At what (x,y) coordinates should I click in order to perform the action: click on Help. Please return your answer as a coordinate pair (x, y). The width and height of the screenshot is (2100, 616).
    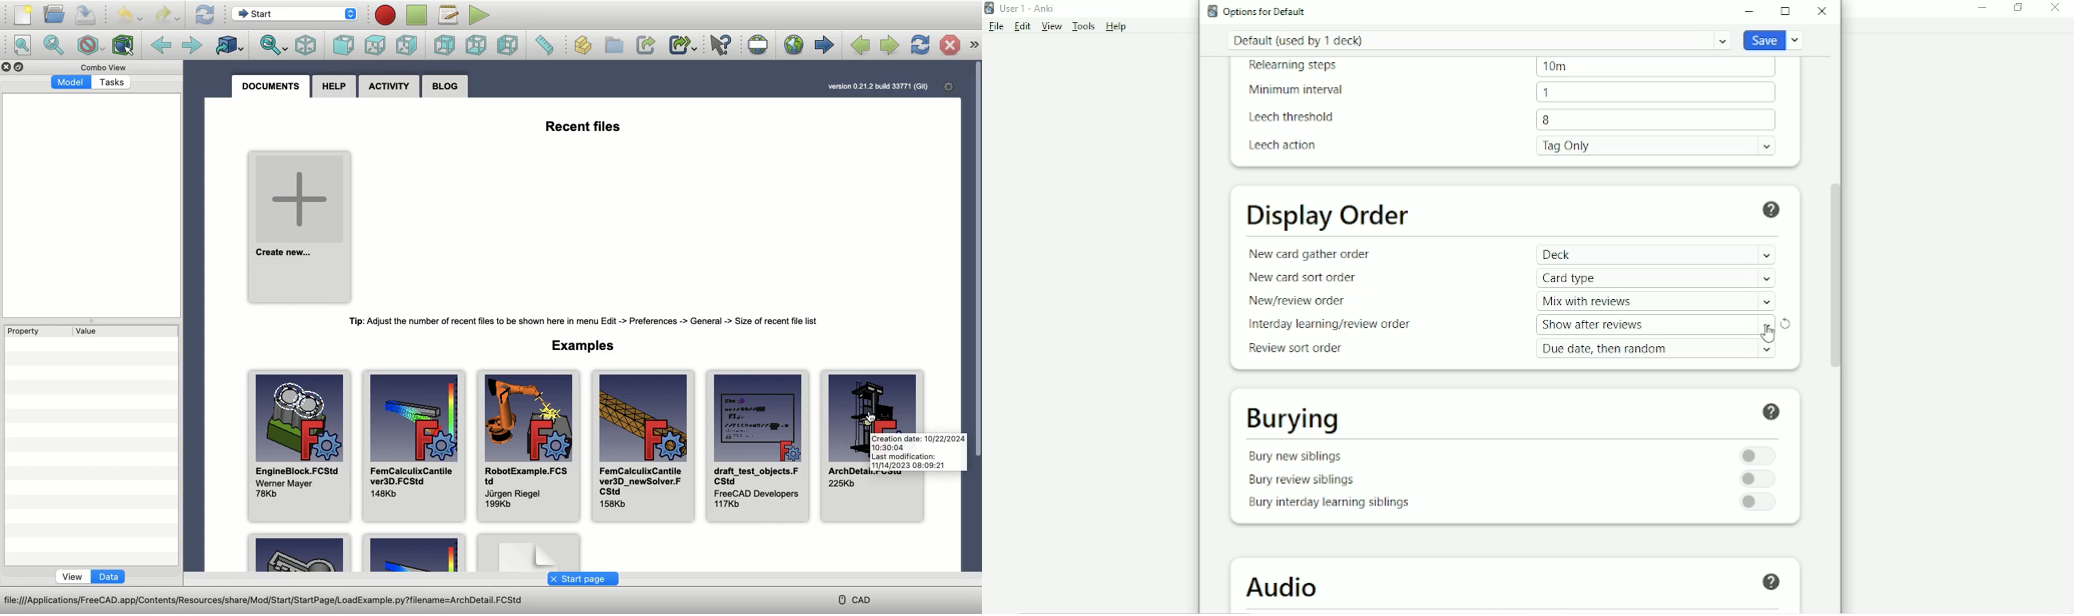
    Looking at the image, I should click on (1772, 210).